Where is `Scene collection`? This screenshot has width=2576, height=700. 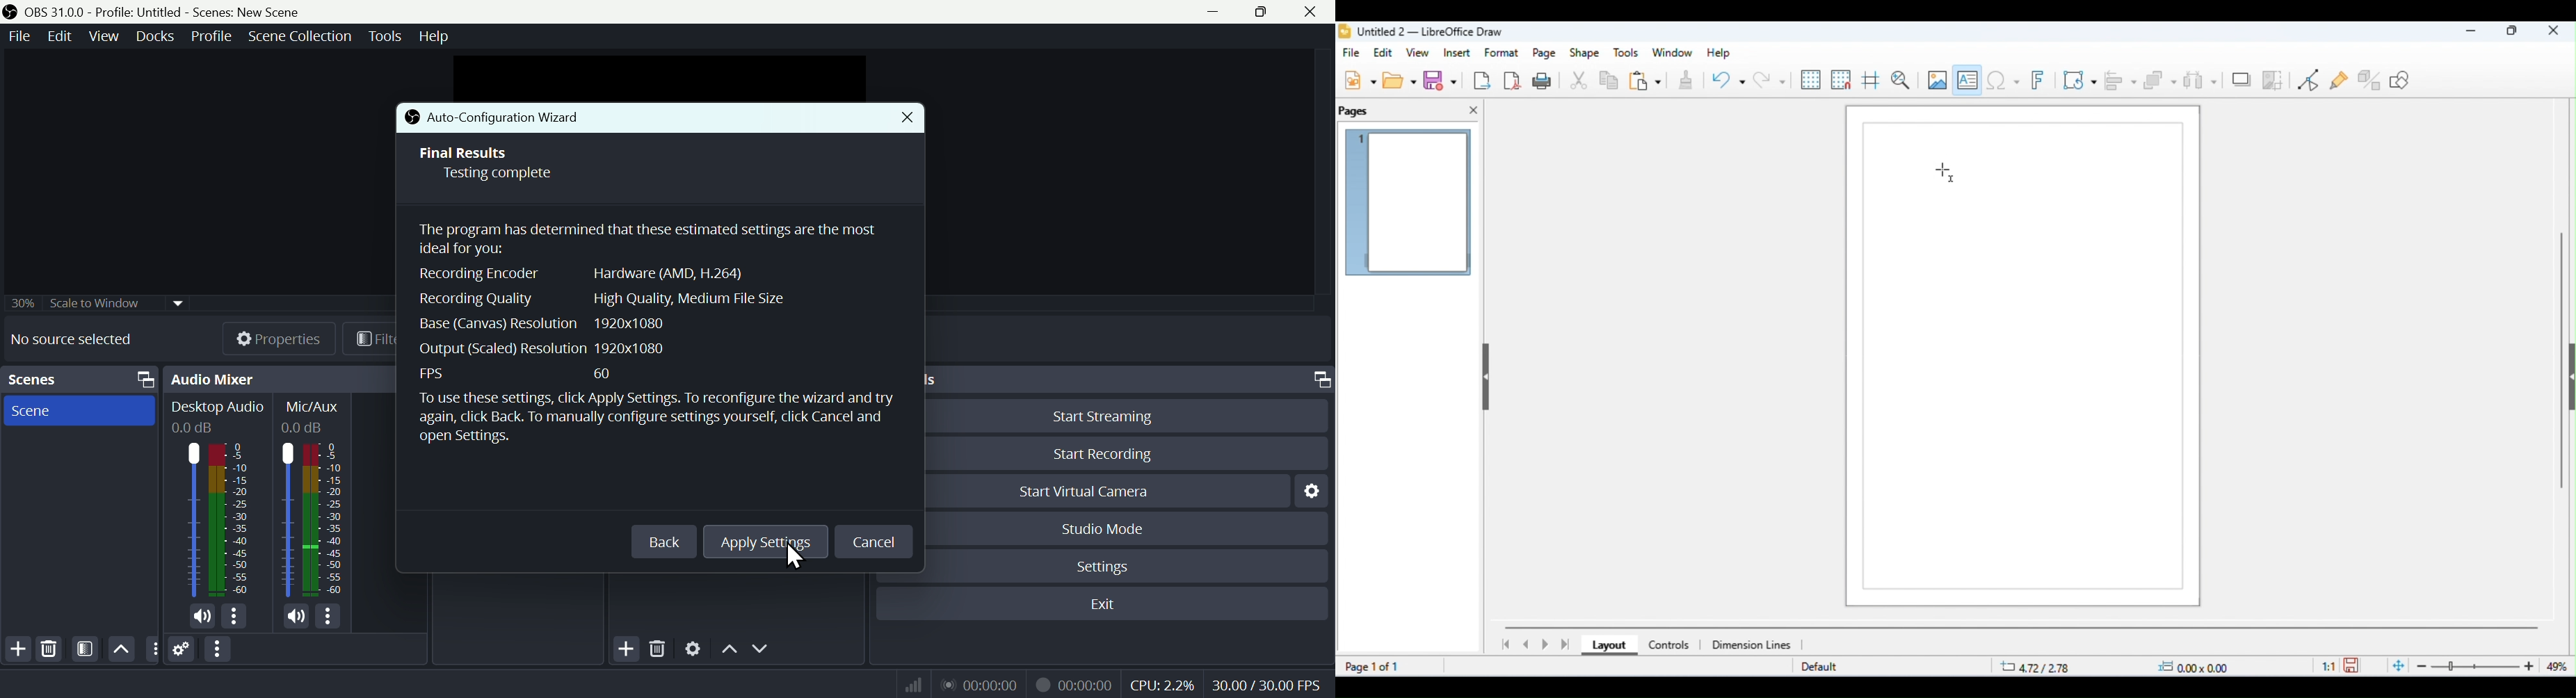
Scene collection is located at coordinates (303, 38).